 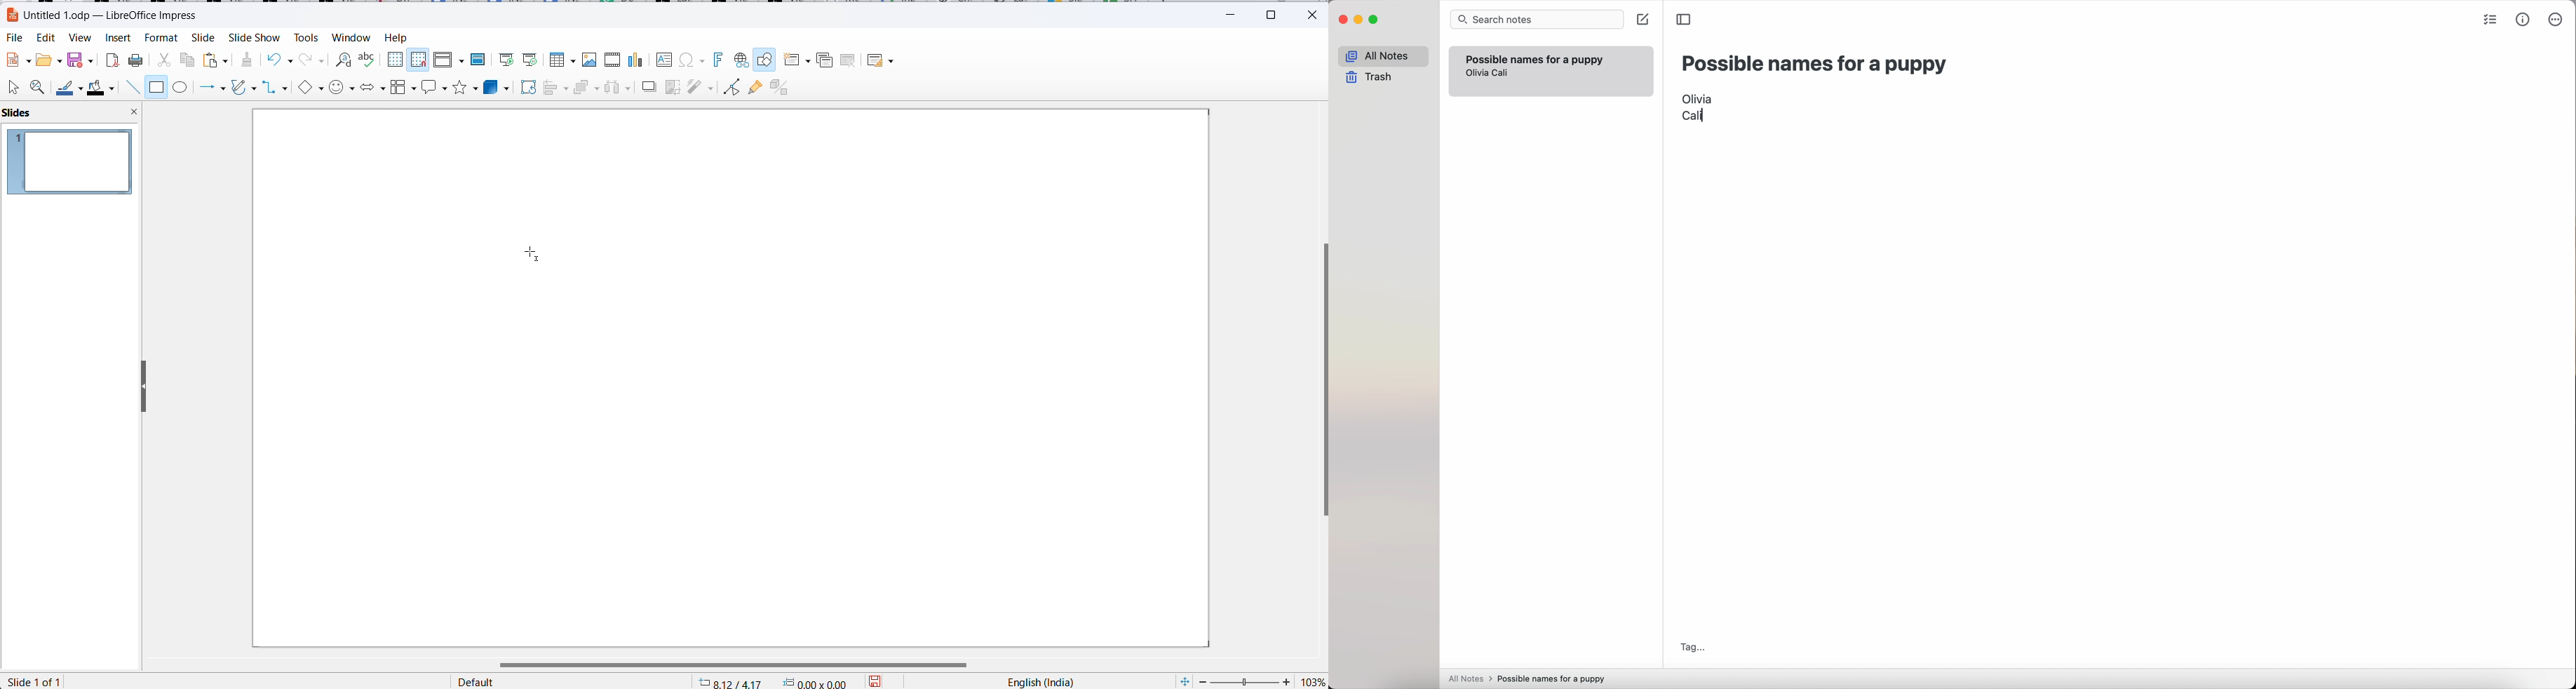 What do you see at coordinates (694, 60) in the screenshot?
I see `Insert special characters` at bounding box center [694, 60].